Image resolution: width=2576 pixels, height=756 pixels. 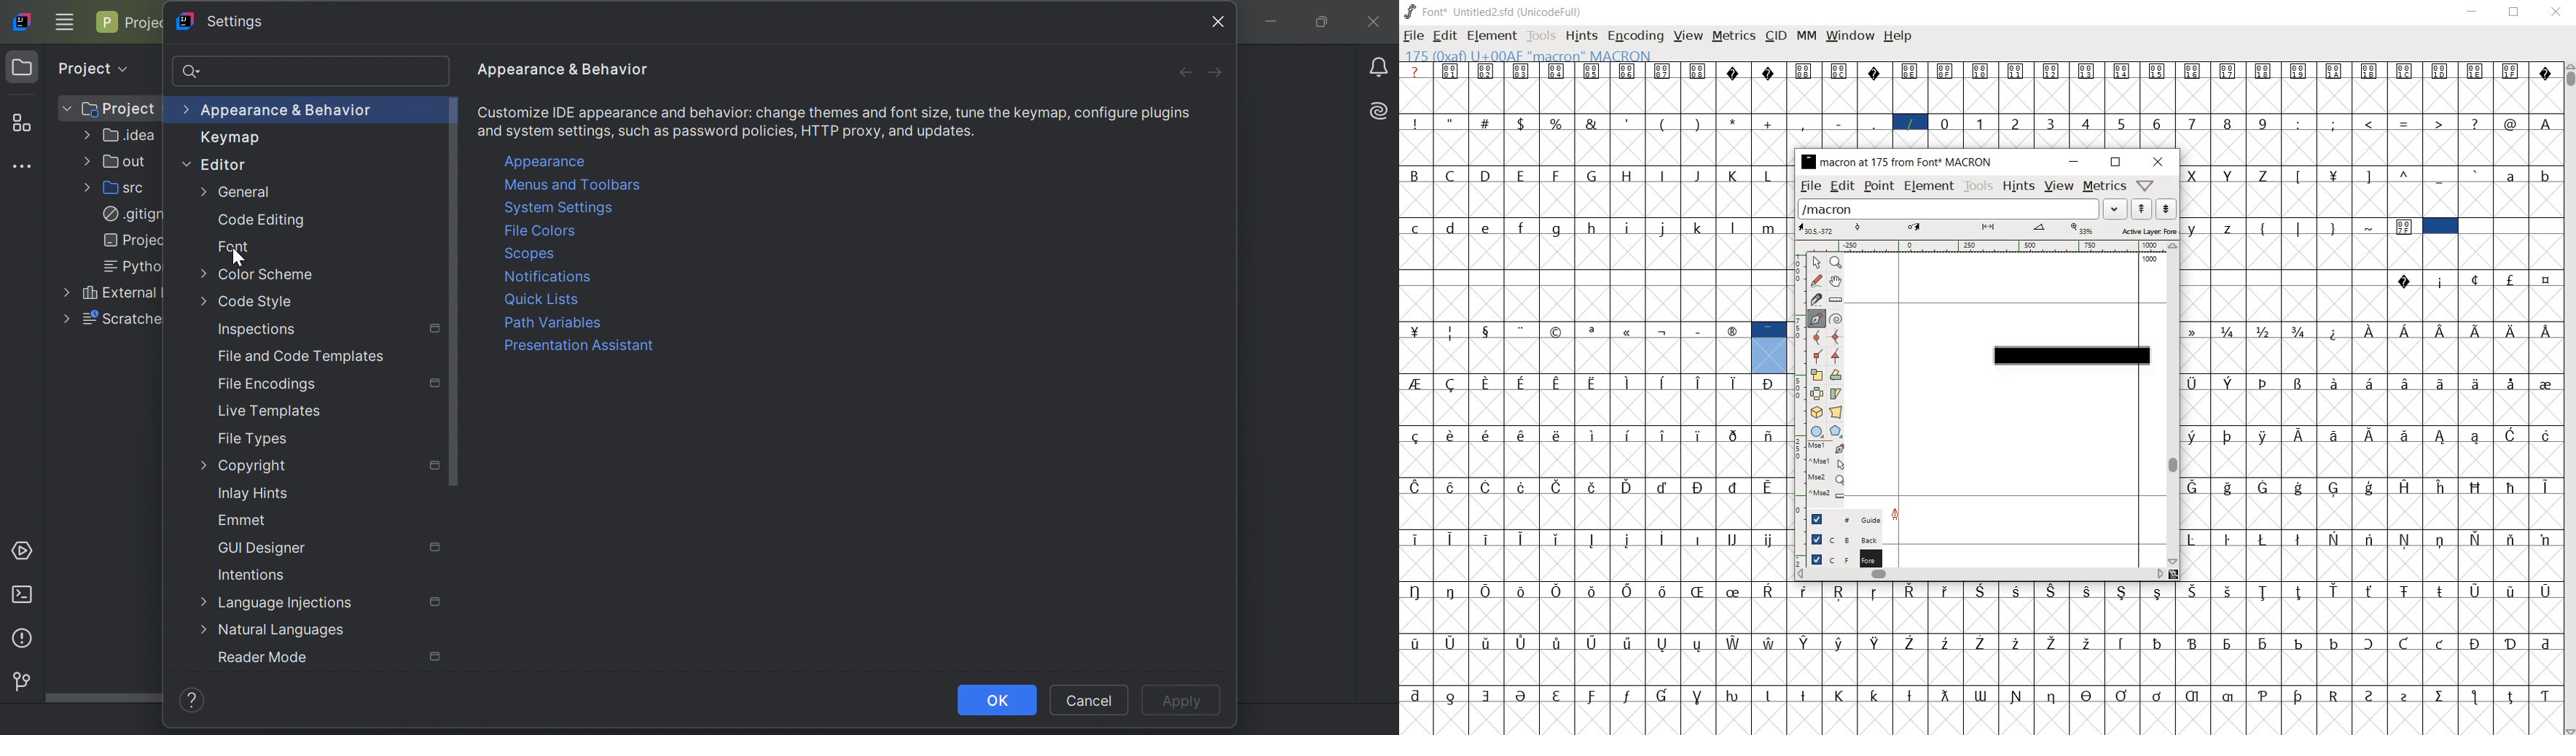 I want to click on Symbol, so click(x=2088, y=71).